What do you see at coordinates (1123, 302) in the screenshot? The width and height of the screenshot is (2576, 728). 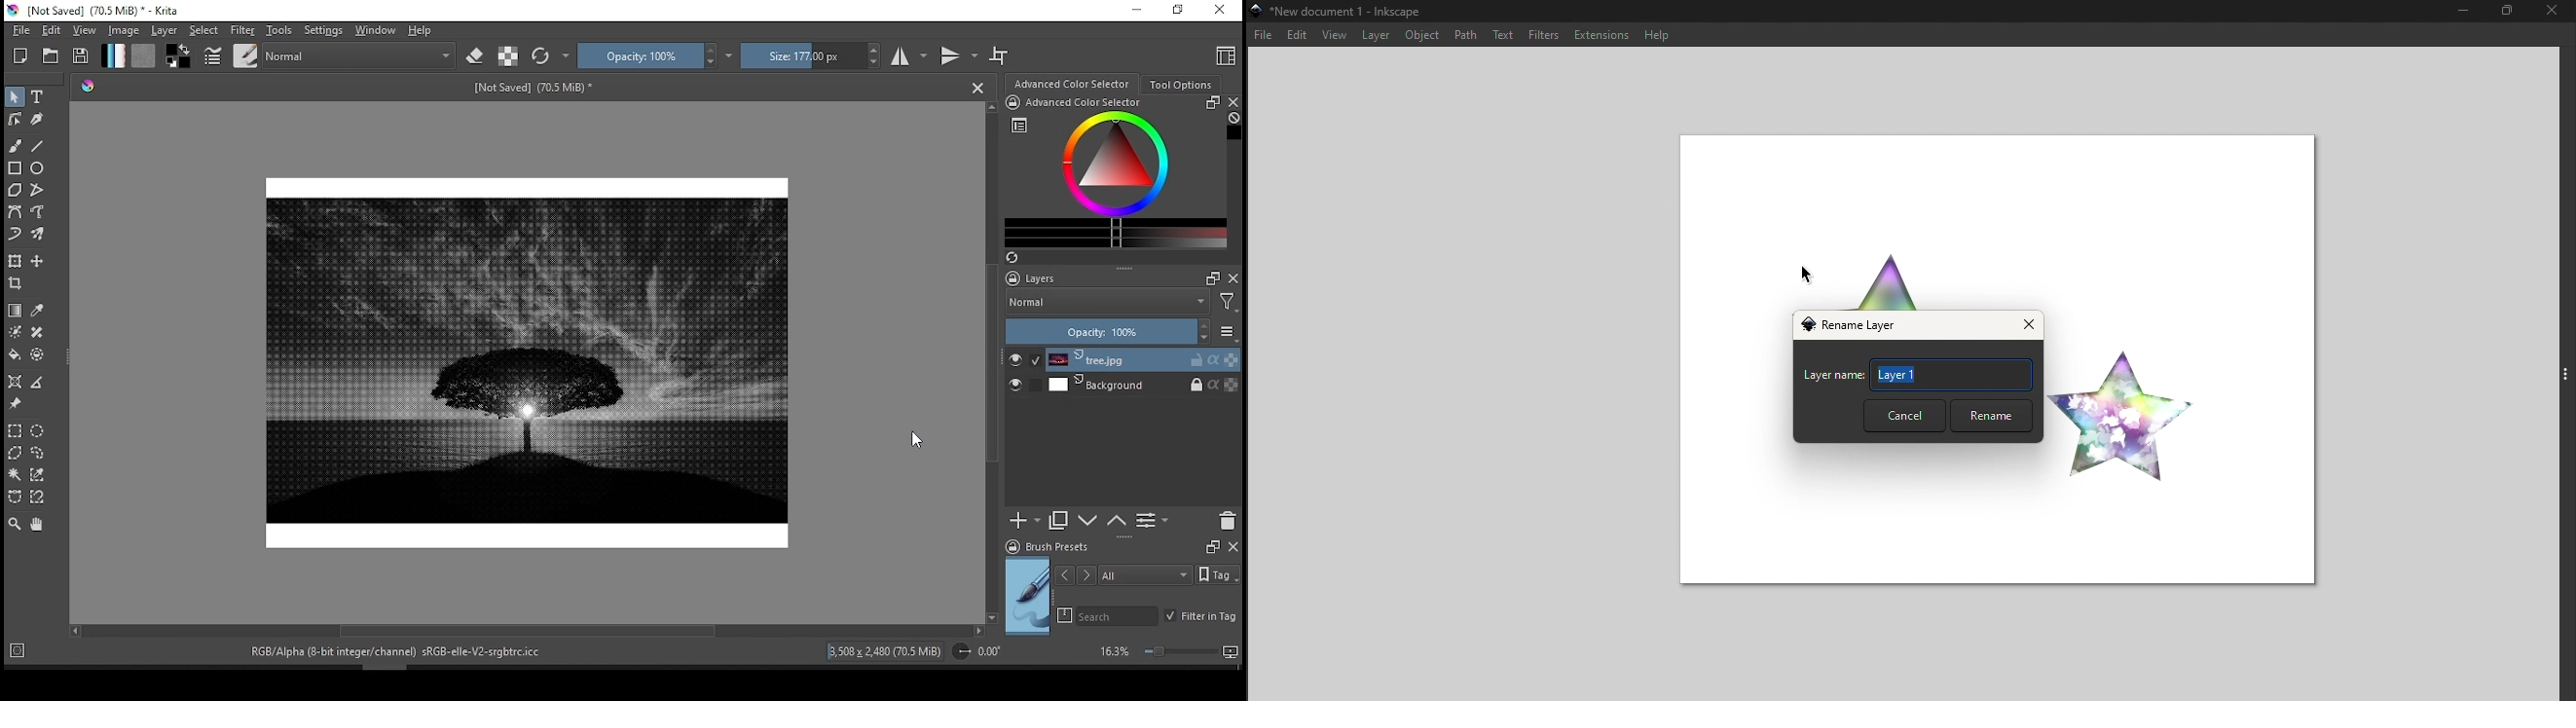 I see `blend mode` at bounding box center [1123, 302].